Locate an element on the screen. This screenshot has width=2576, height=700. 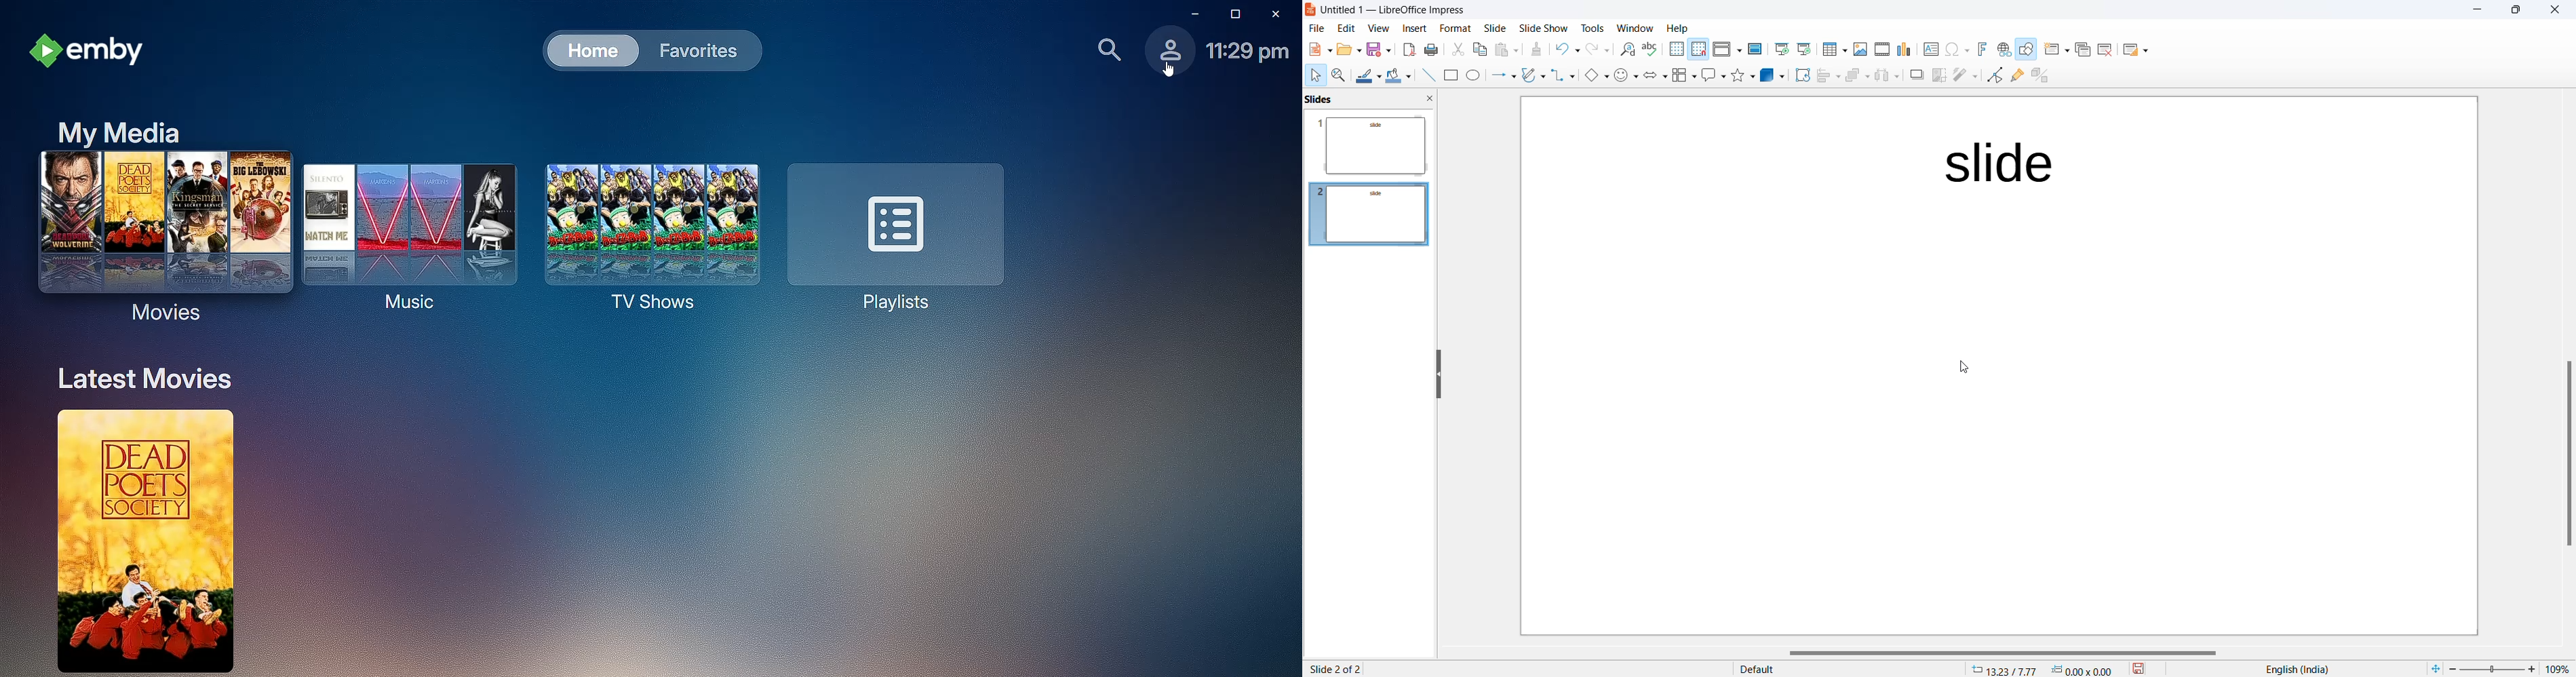
Start from current slide is located at coordinates (1803, 50).